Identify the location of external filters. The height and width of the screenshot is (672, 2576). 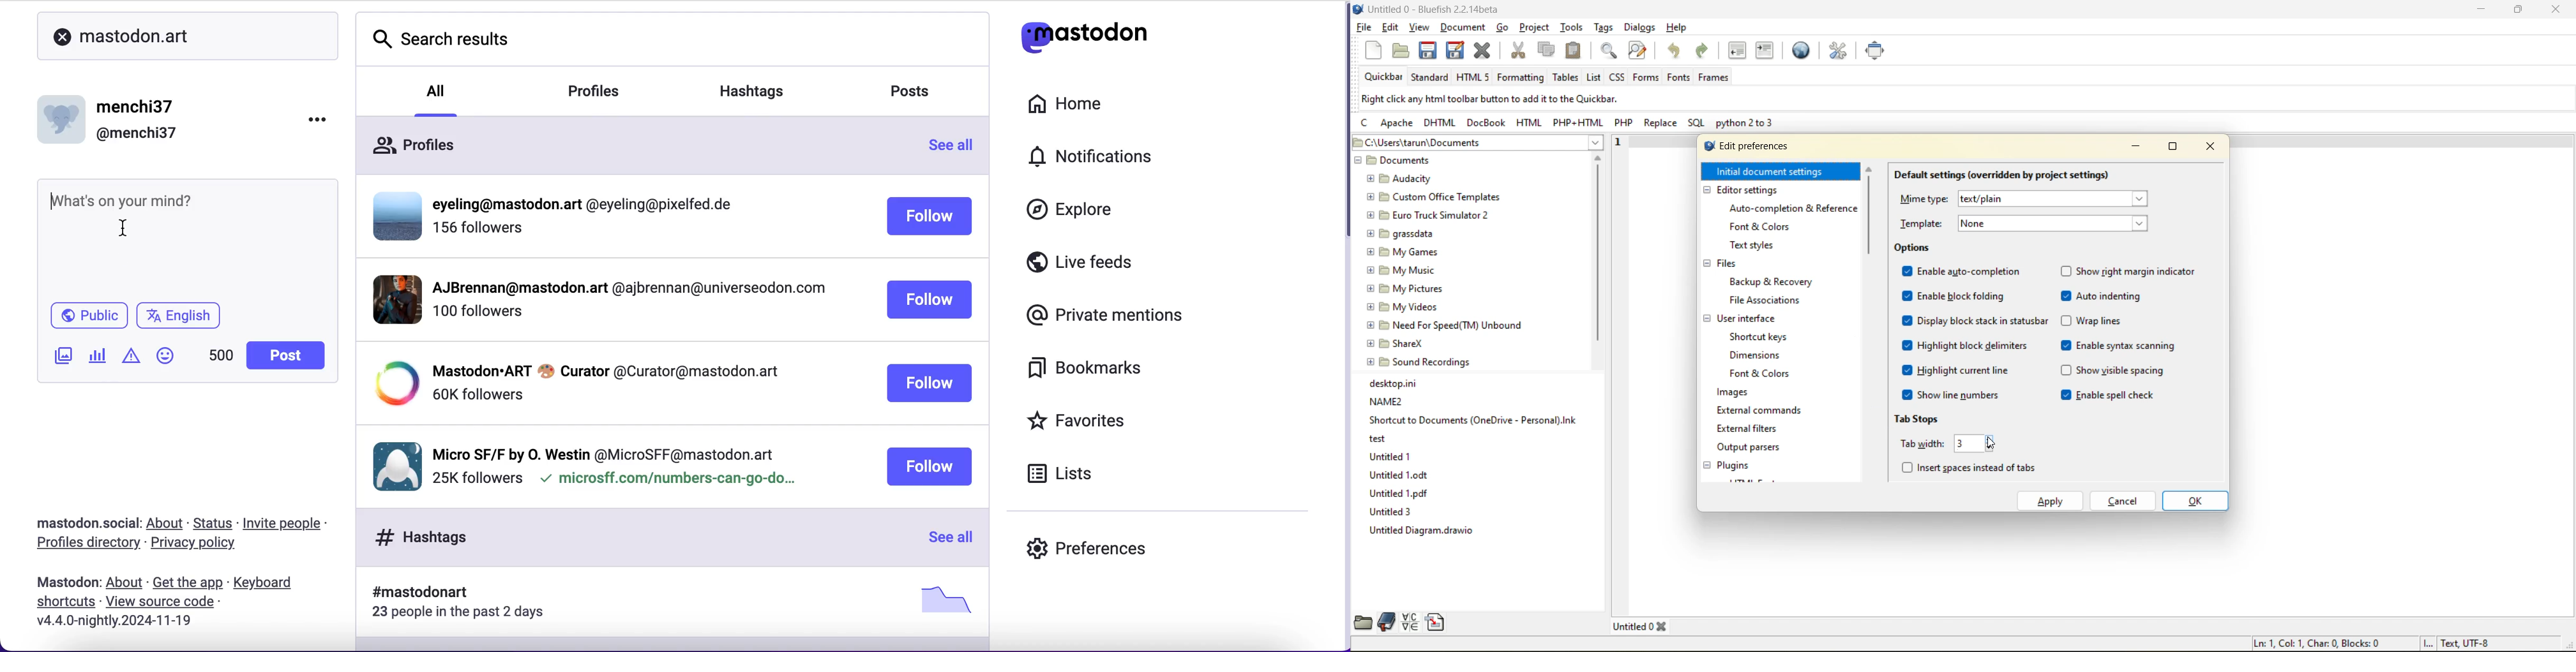
(1751, 429).